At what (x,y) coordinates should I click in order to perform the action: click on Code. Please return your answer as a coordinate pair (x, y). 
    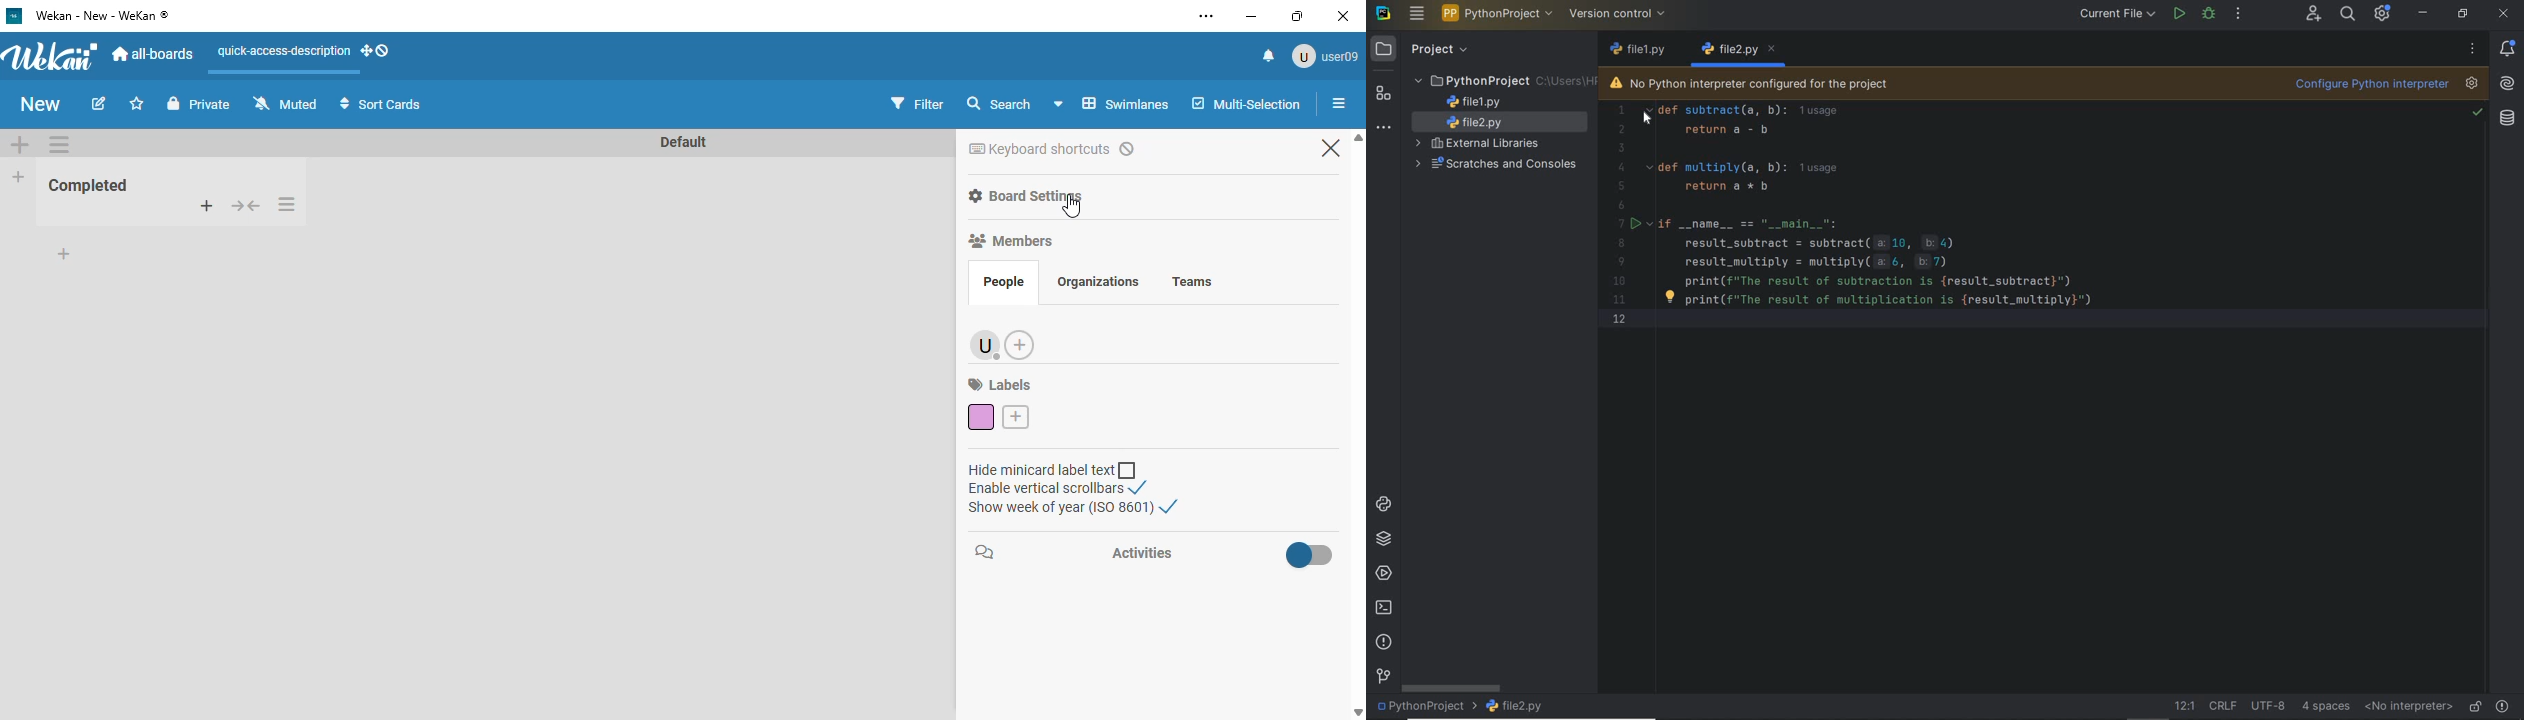
    Looking at the image, I should click on (1883, 222).